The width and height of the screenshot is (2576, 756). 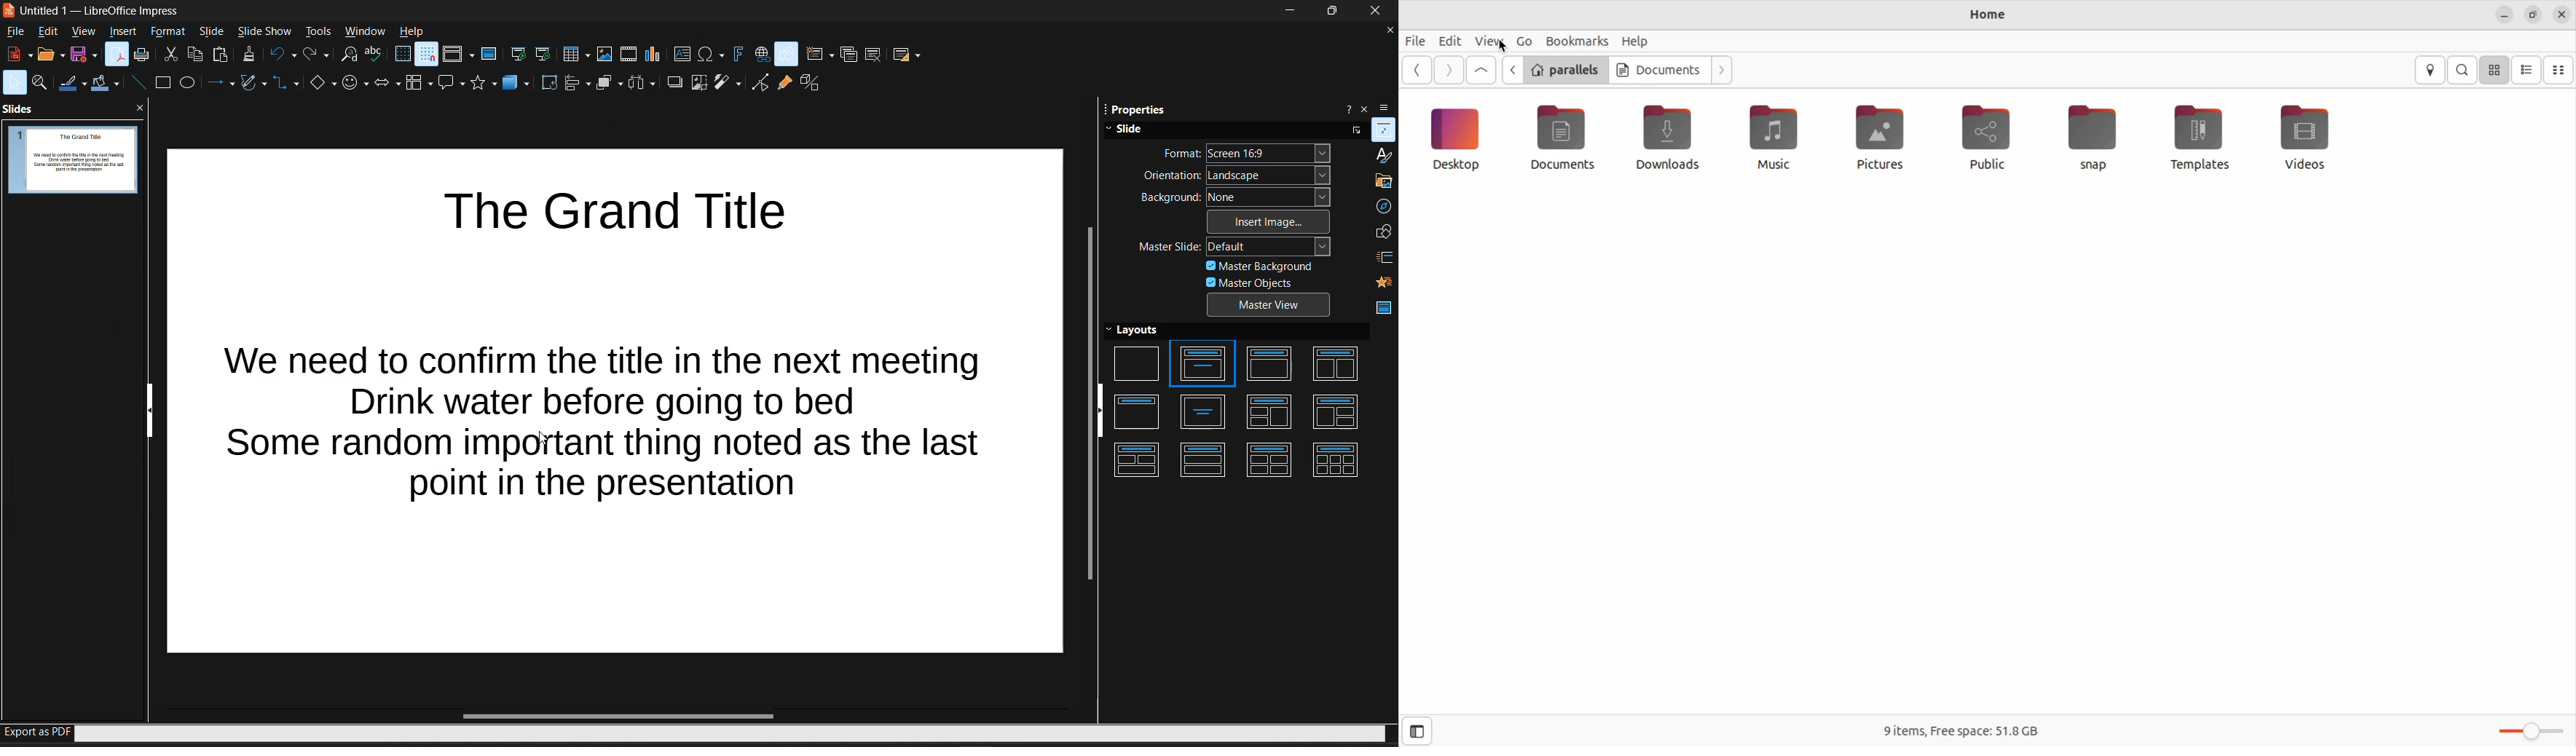 What do you see at coordinates (426, 54) in the screenshot?
I see `snap to grid` at bounding box center [426, 54].